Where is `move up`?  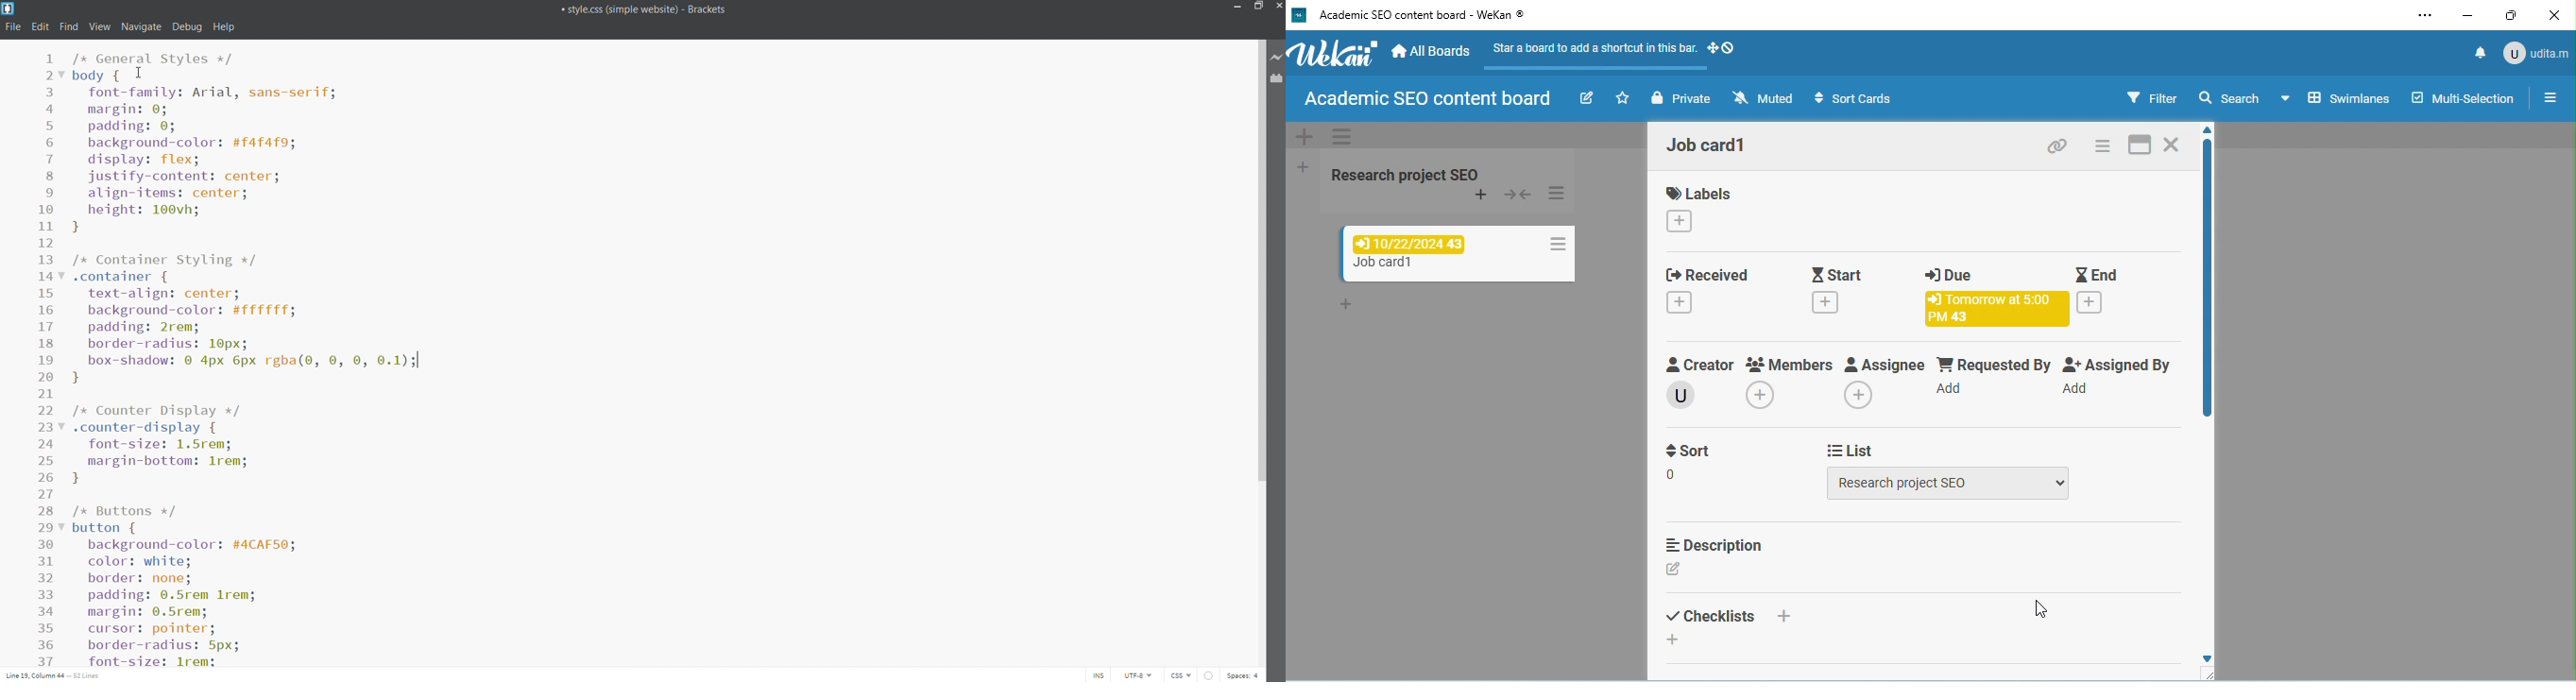 move up is located at coordinates (2209, 131).